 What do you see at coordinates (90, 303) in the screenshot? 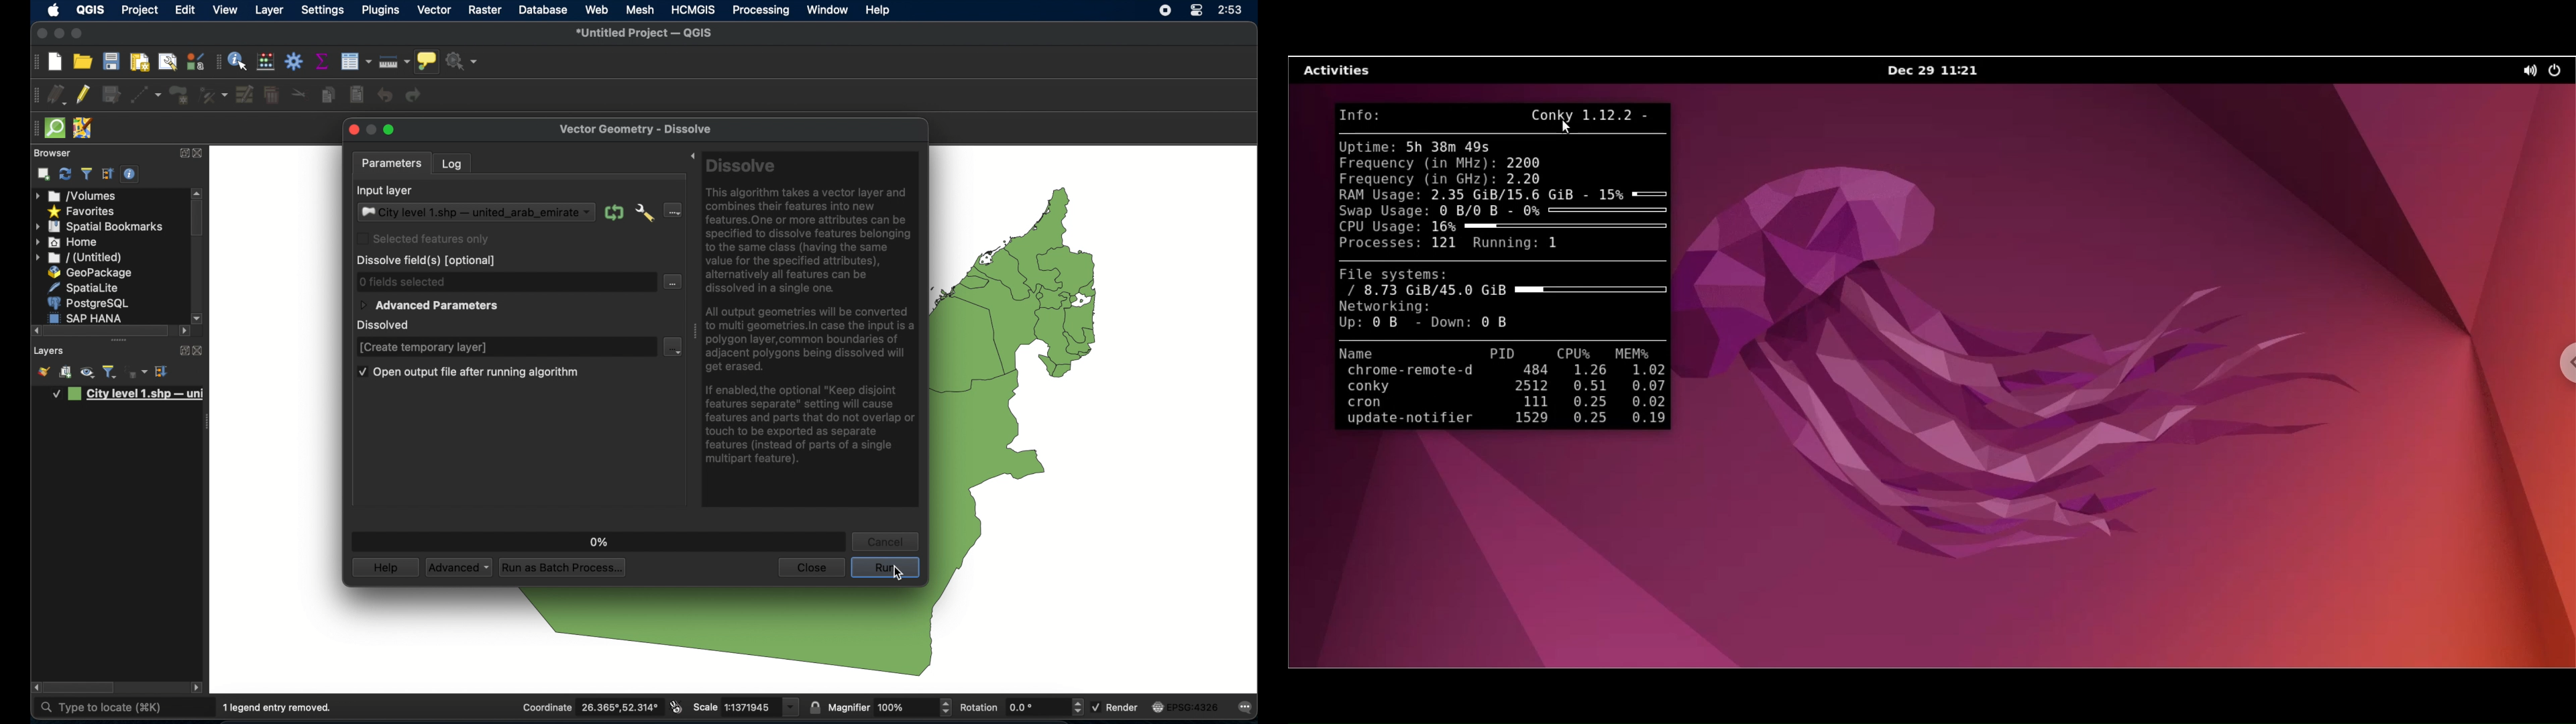
I see `postgresql` at bounding box center [90, 303].